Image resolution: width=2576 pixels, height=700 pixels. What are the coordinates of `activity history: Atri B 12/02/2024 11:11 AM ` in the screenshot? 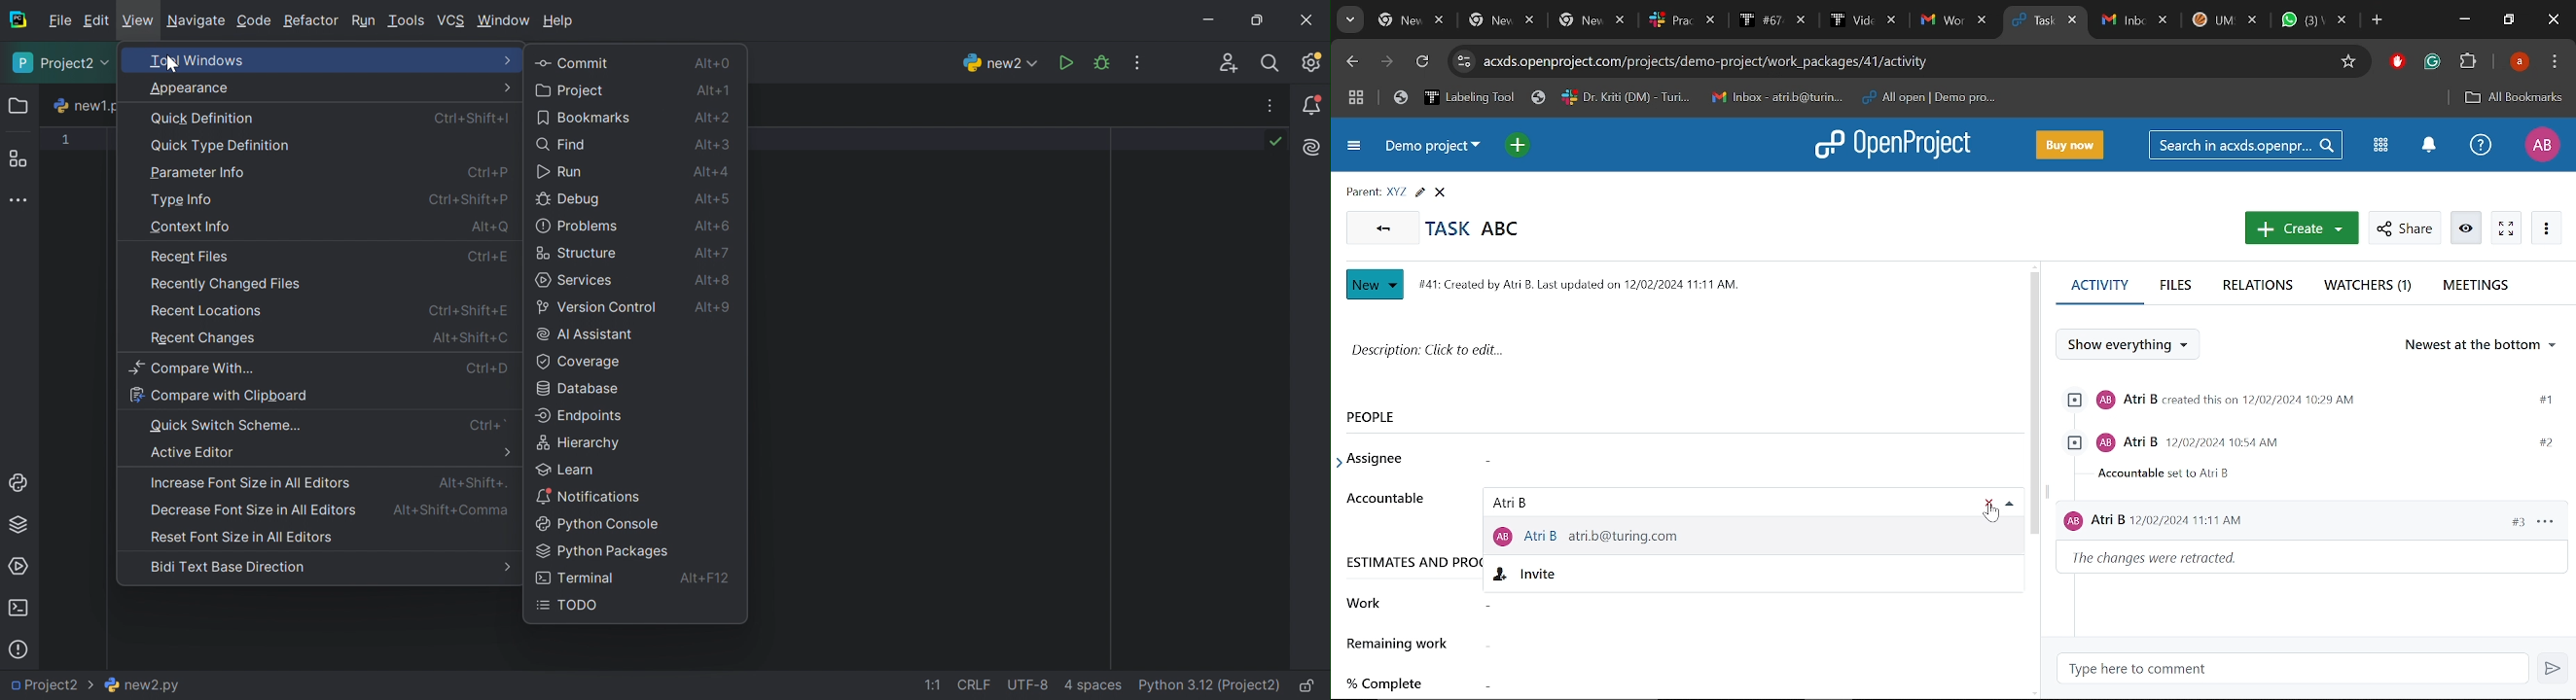 It's located at (2313, 525).